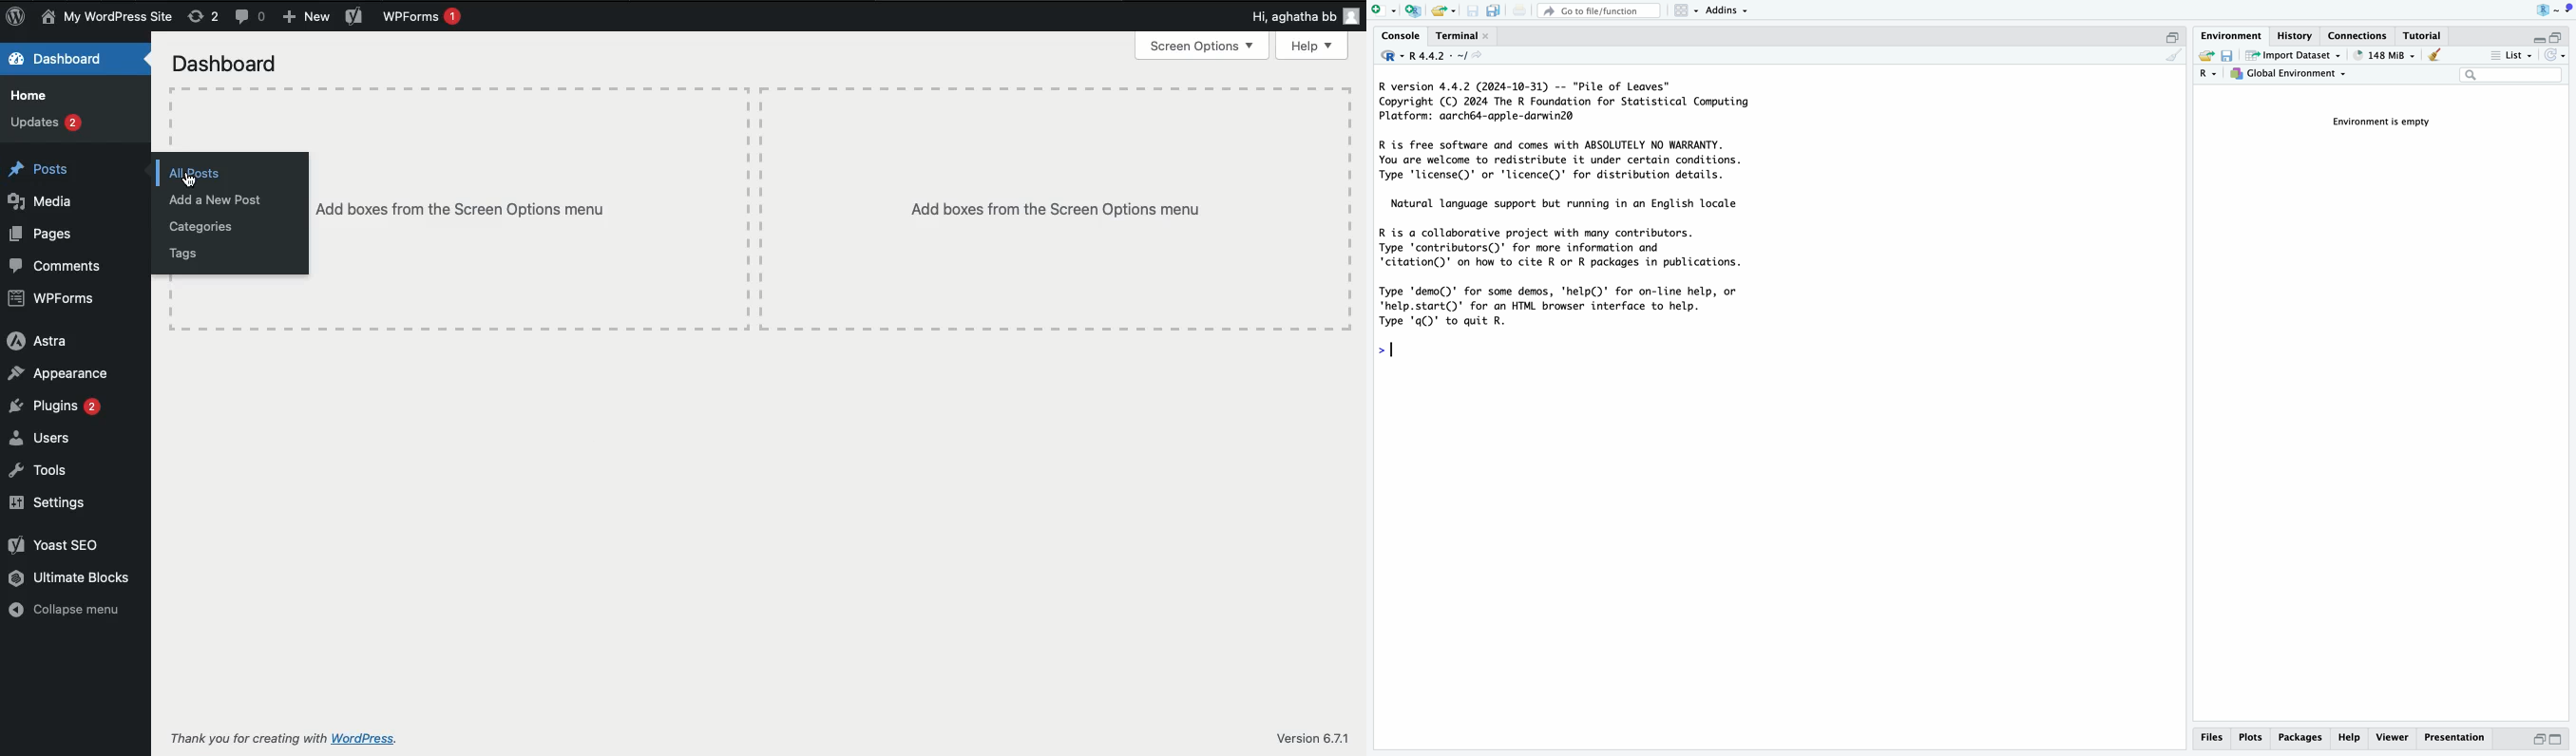 The height and width of the screenshot is (756, 2576). Describe the element at coordinates (2251, 738) in the screenshot. I see `plots` at that location.